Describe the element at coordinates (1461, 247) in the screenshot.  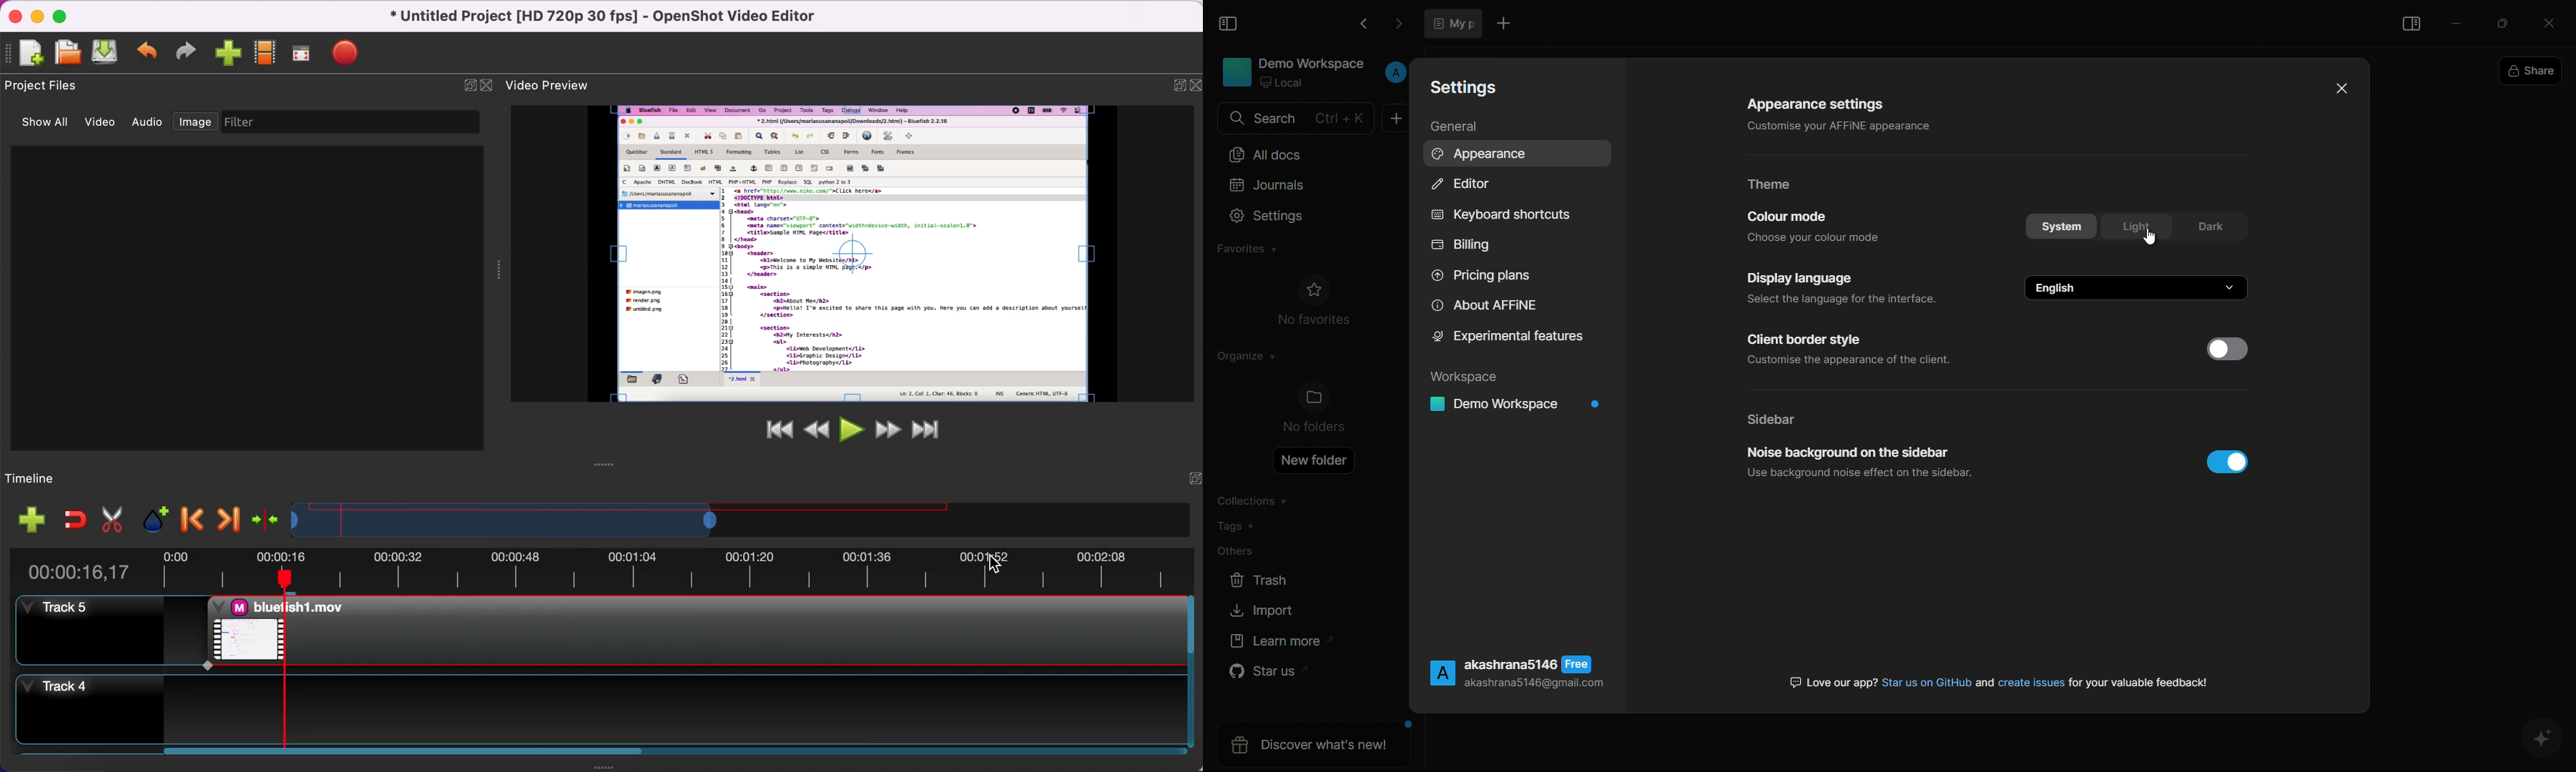
I see `billing` at that location.